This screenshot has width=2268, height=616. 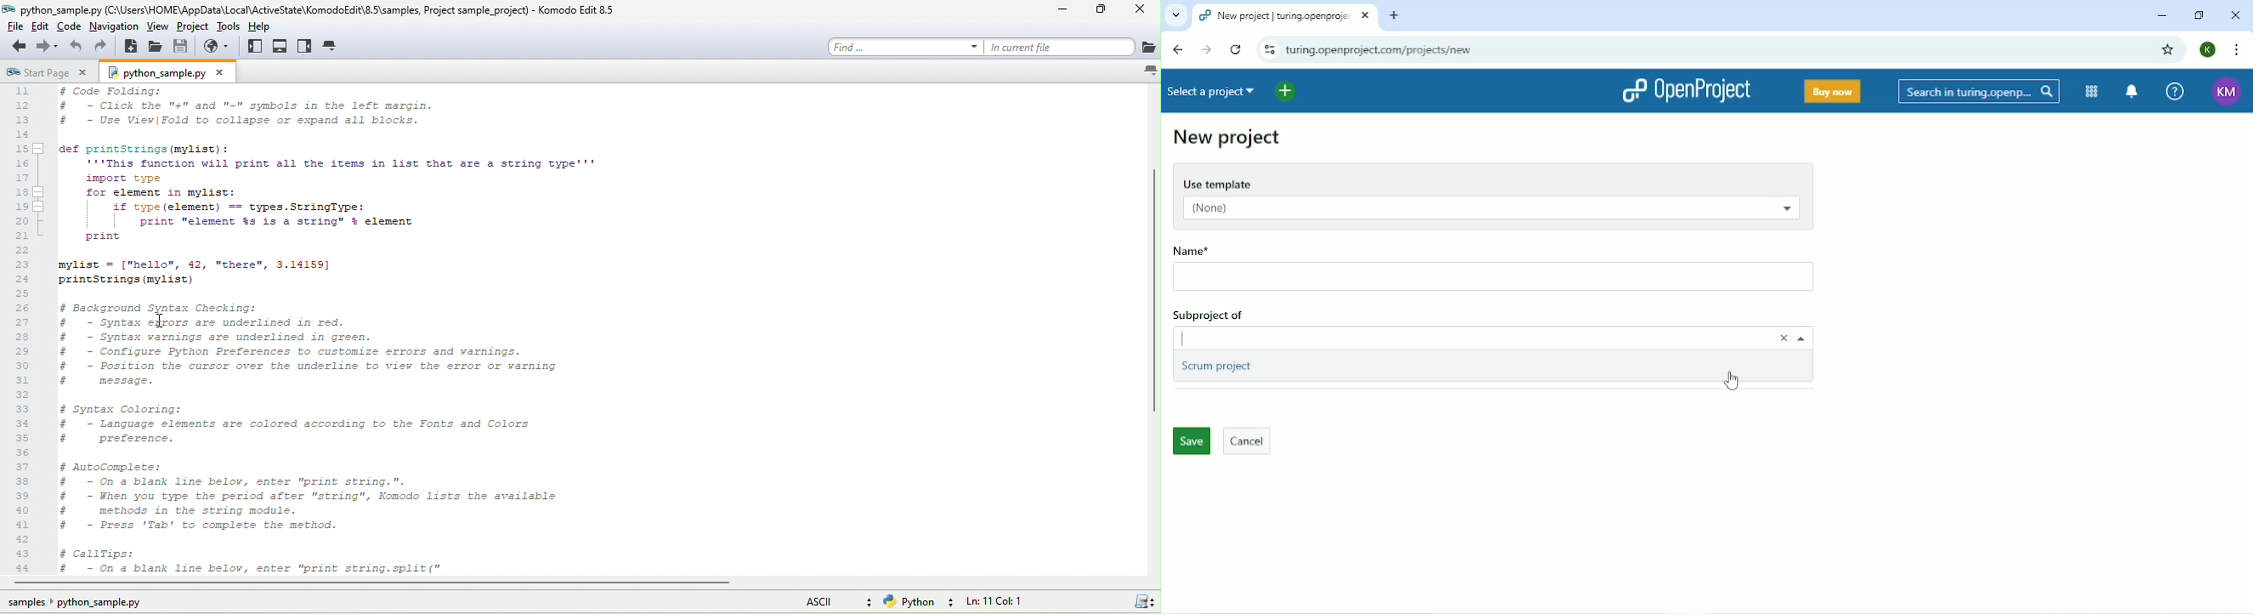 I want to click on Use template, so click(x=1492, y=181).